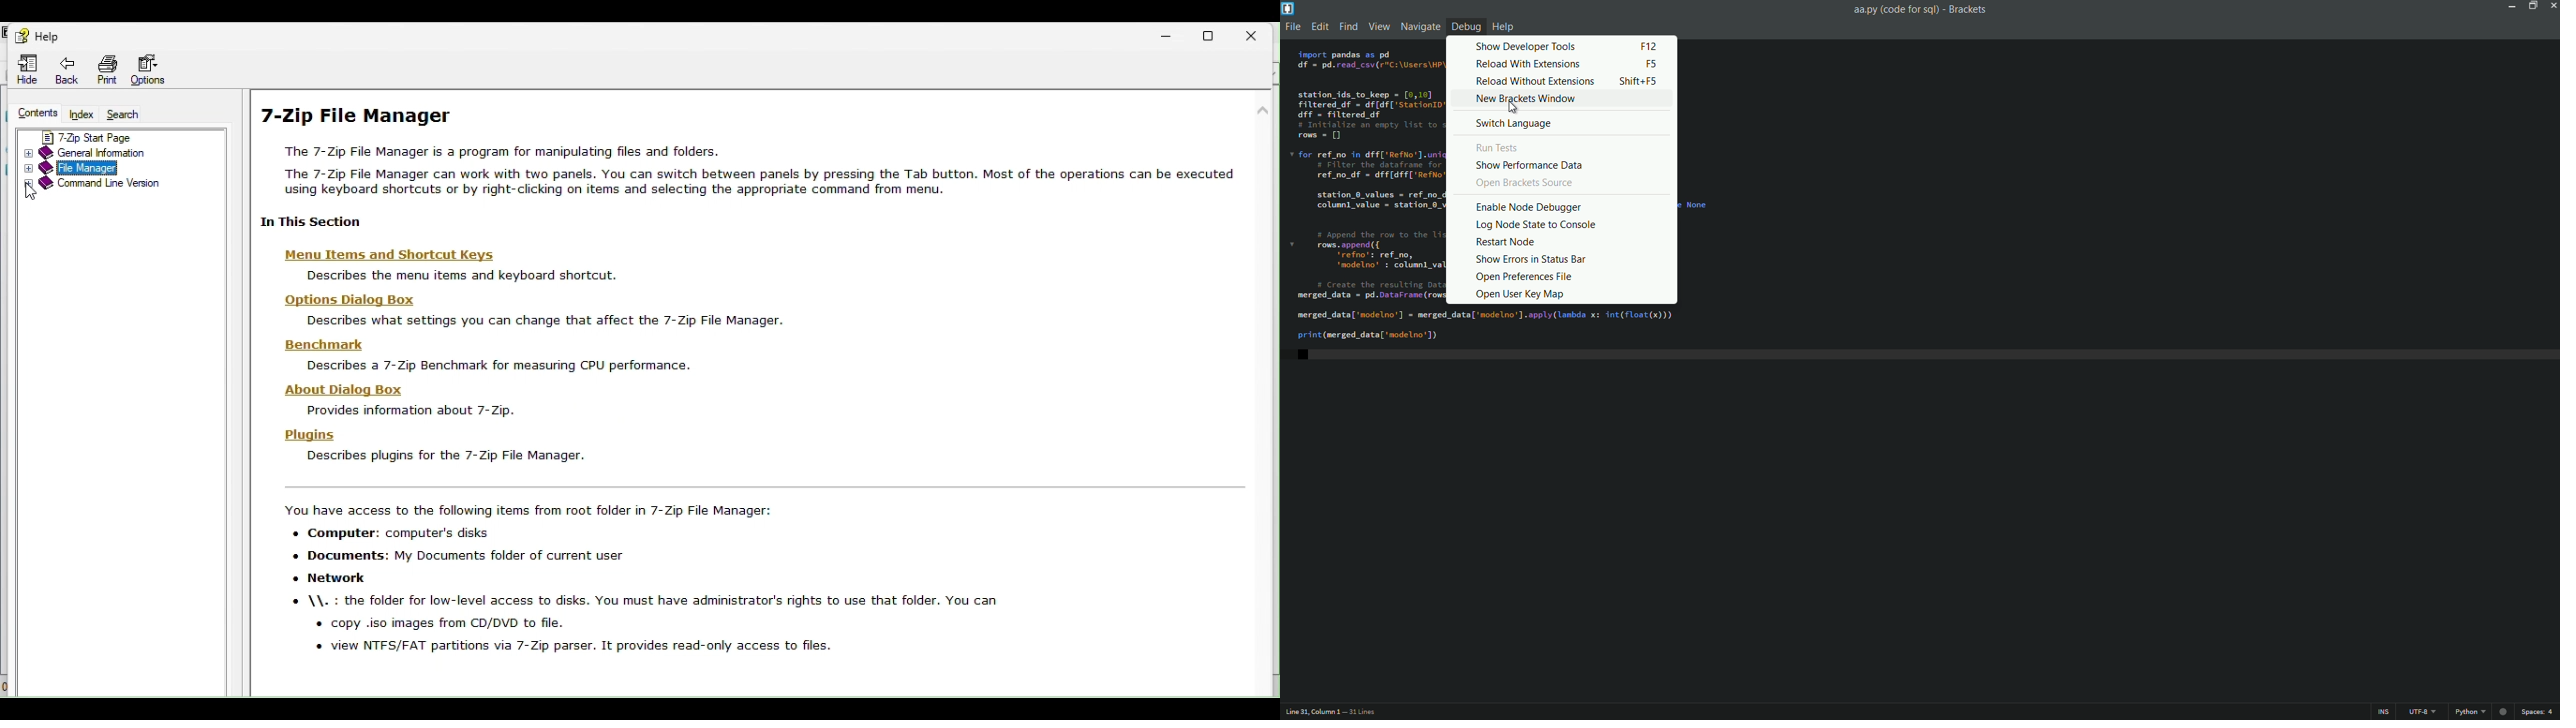  What do you see at coordinates (1527, 45) in the screenshot?
I see `Show developer tools` at bounding box center [1527, 45].